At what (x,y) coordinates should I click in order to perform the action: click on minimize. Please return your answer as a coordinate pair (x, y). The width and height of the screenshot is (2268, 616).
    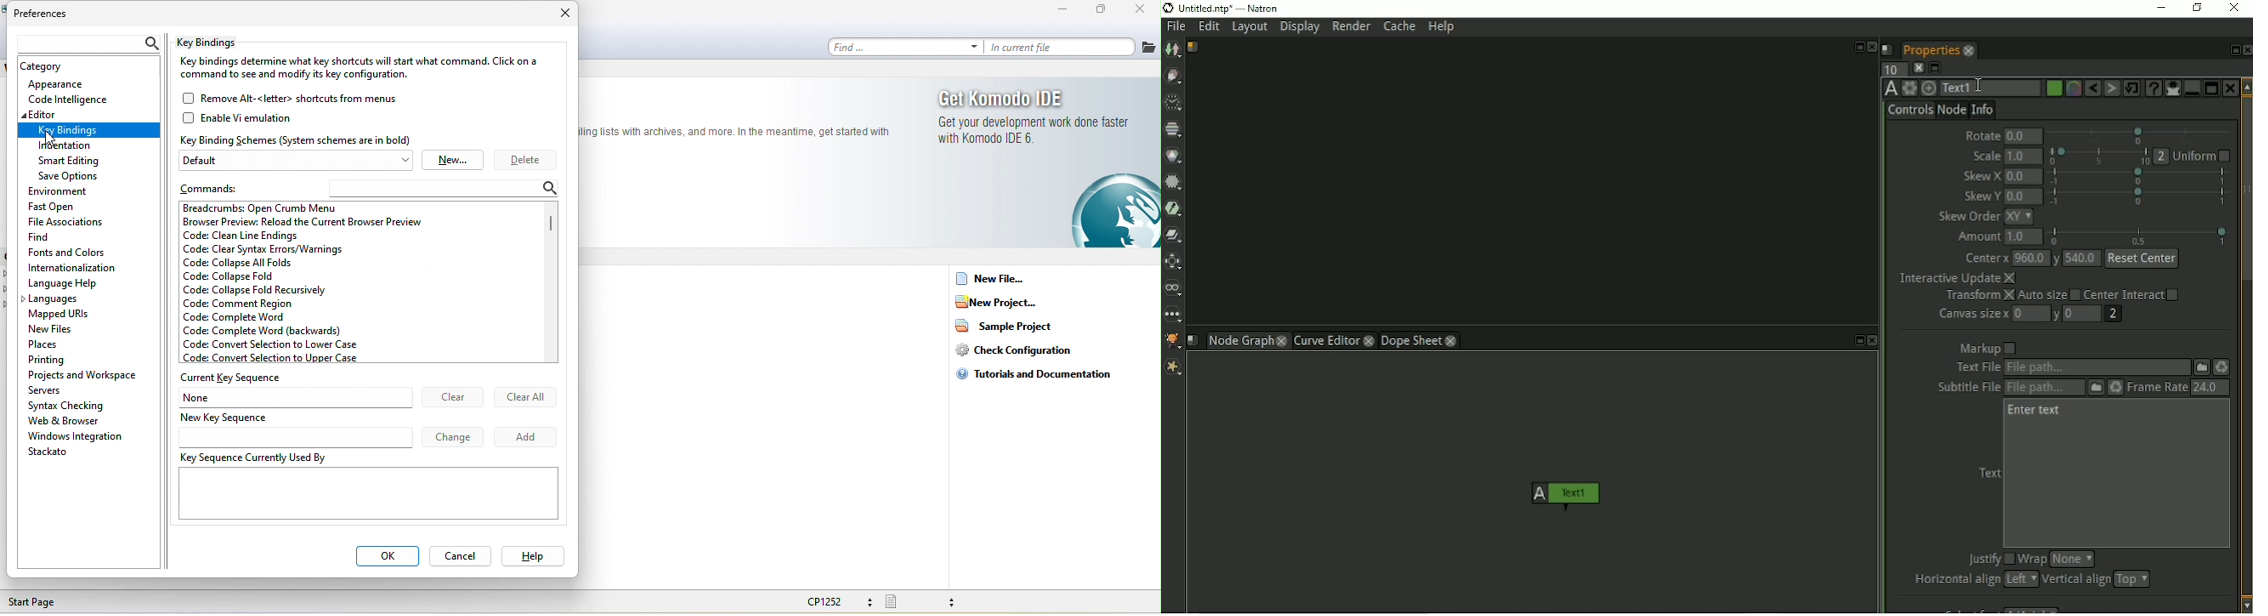
    Looking at the image, I should click on (1063, 10).